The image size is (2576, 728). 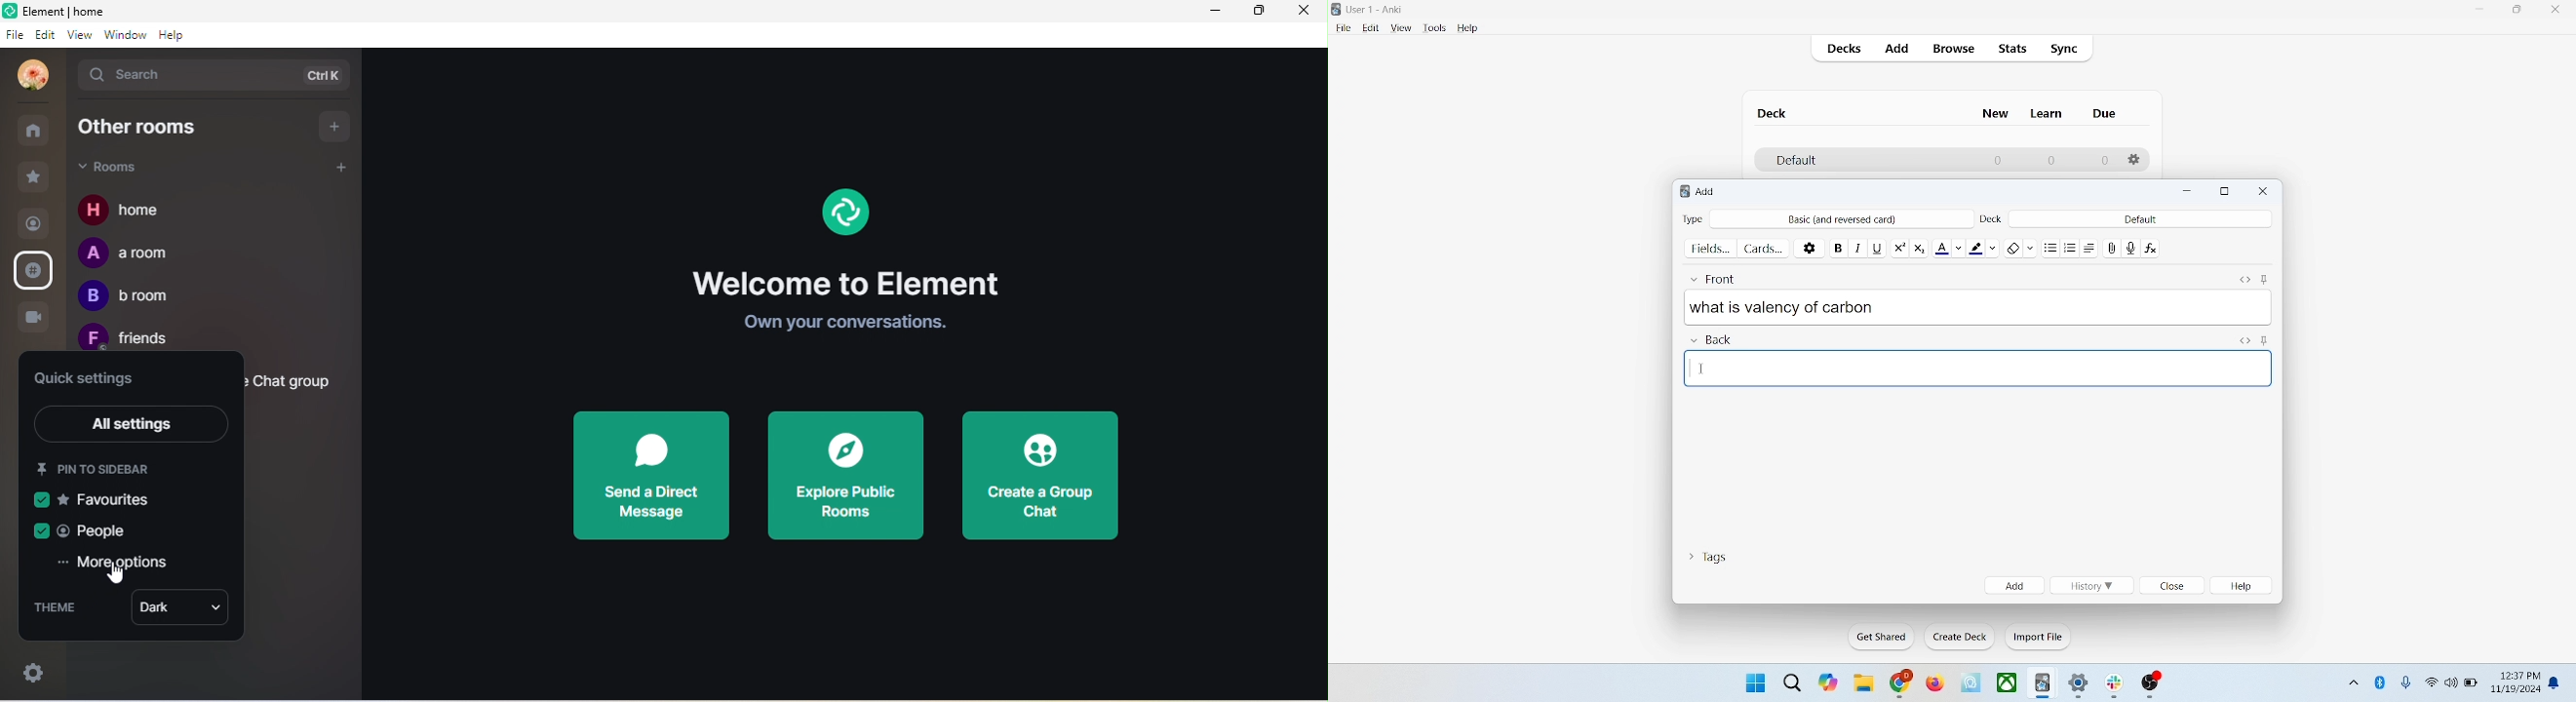 What do you see at coordinates (1764, 248) in the screenshot?
I see `cards` at bounding box center [1764, 248].